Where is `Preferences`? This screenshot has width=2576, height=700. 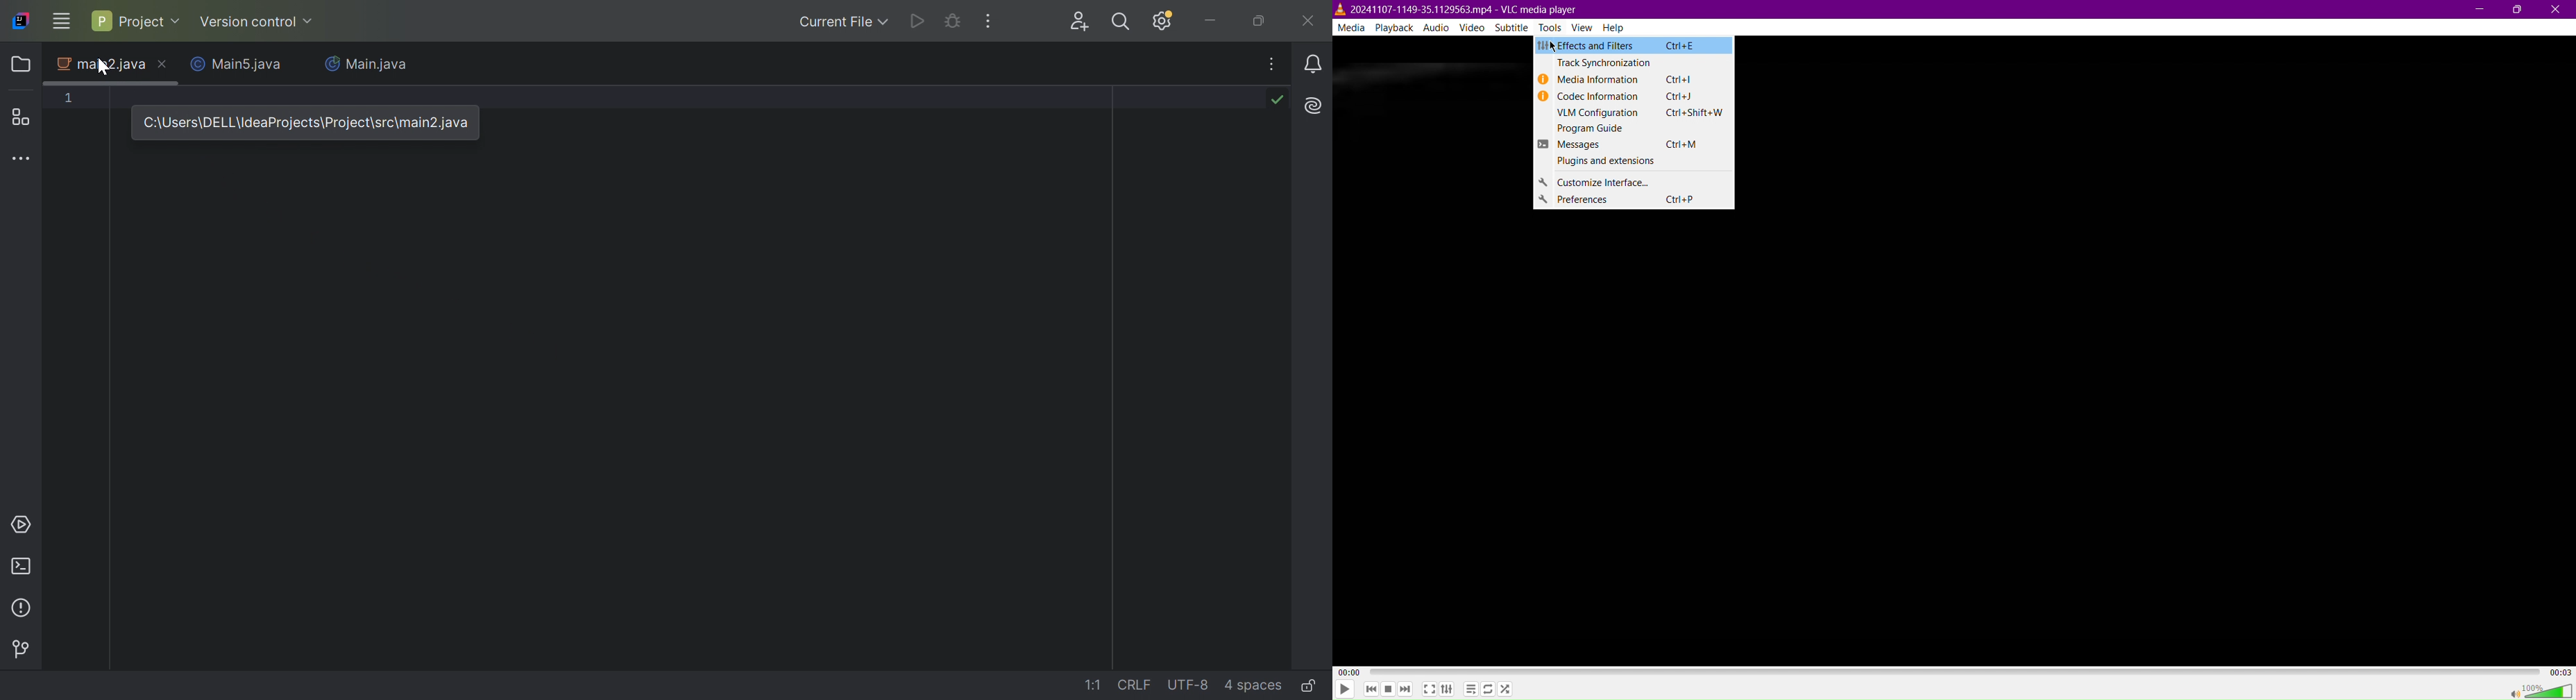
Preferences is located at coordinates (1636, 201).